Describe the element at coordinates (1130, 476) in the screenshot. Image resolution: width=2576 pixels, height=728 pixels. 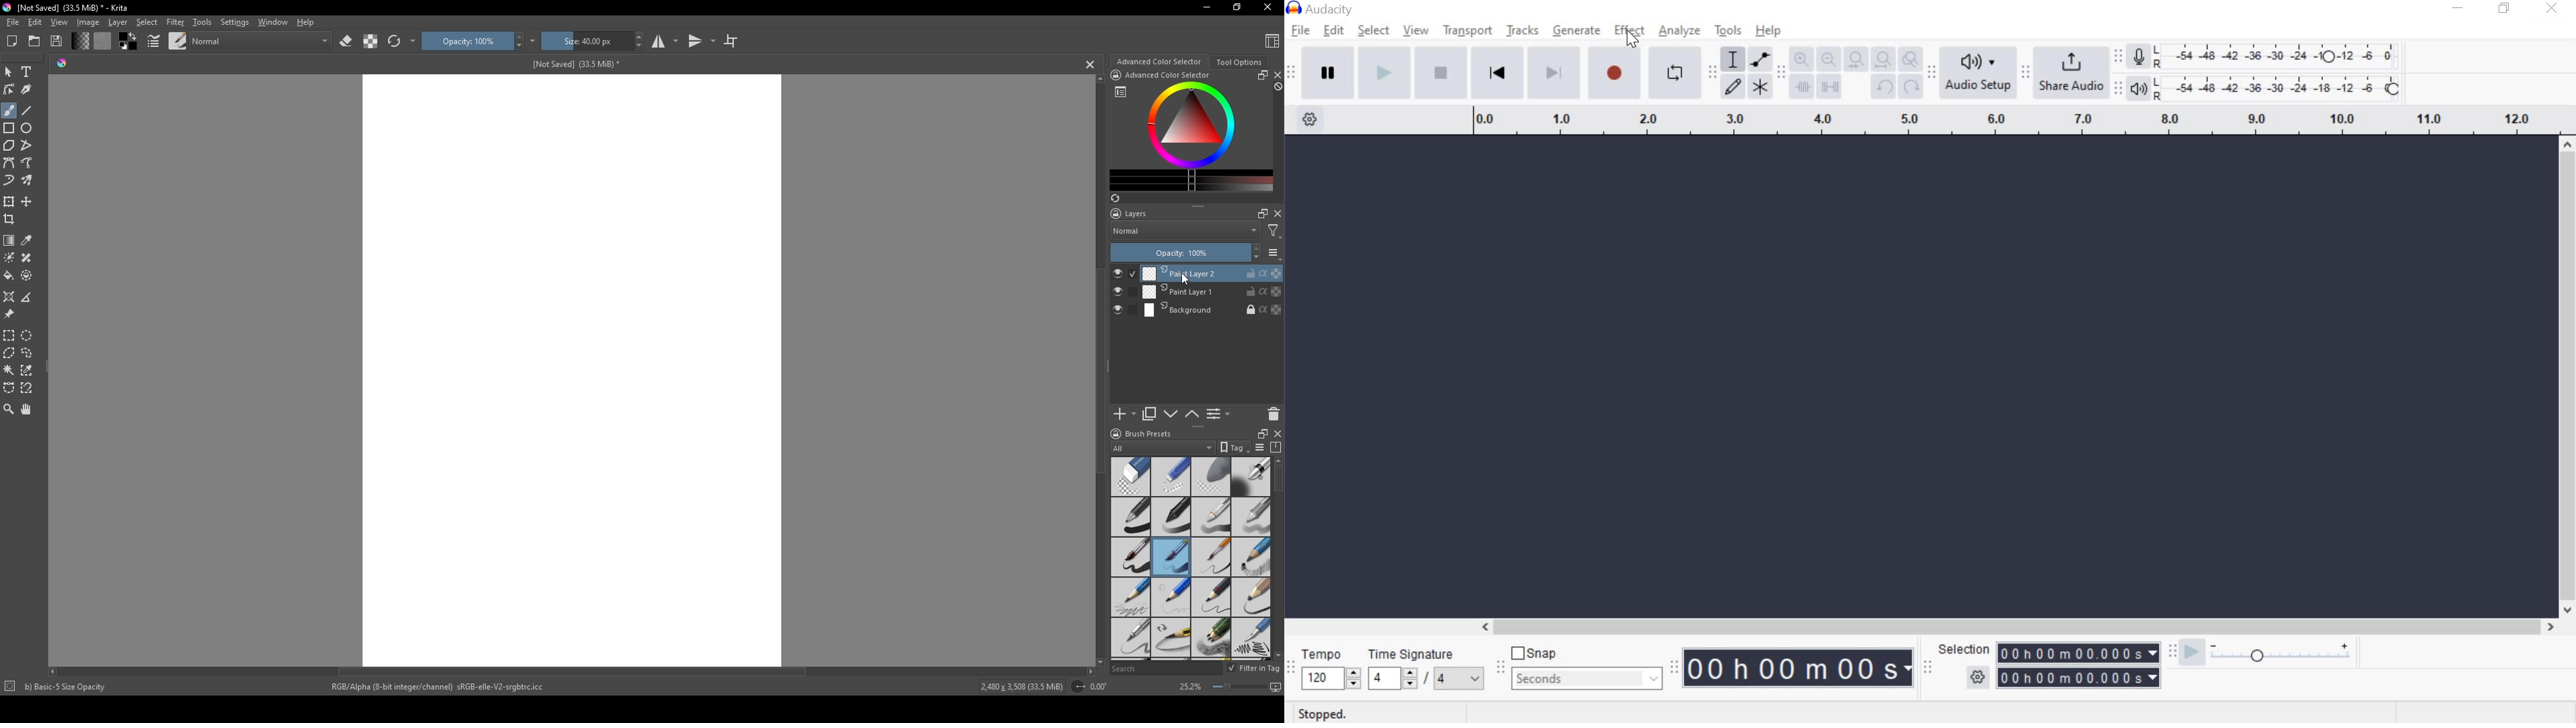
I see `standard eraser` at that location.